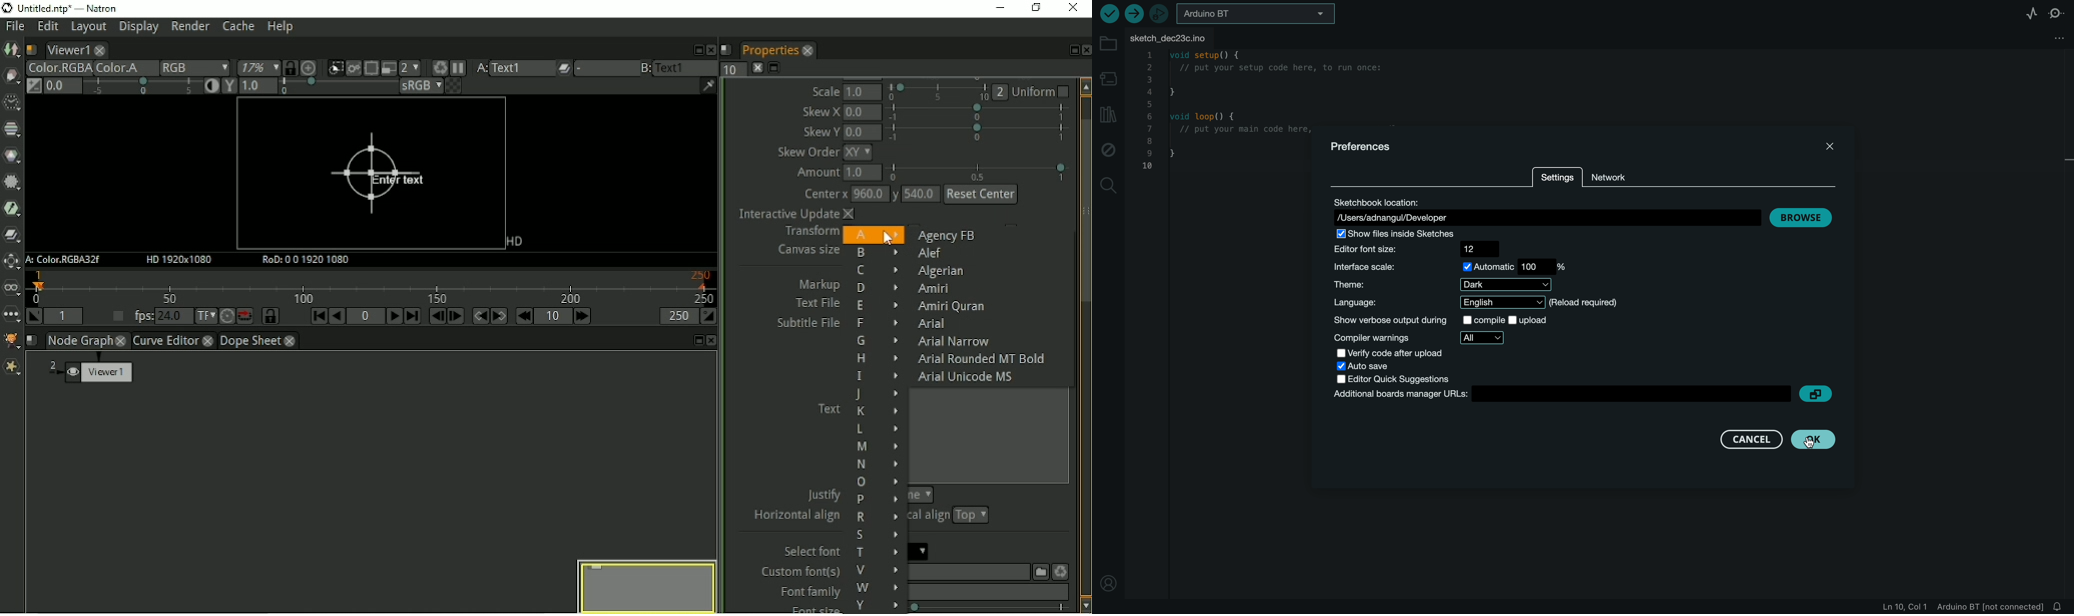 The height and width of the screenshot is (616, 2100). I want to click on cursor, so click(1818, 441).